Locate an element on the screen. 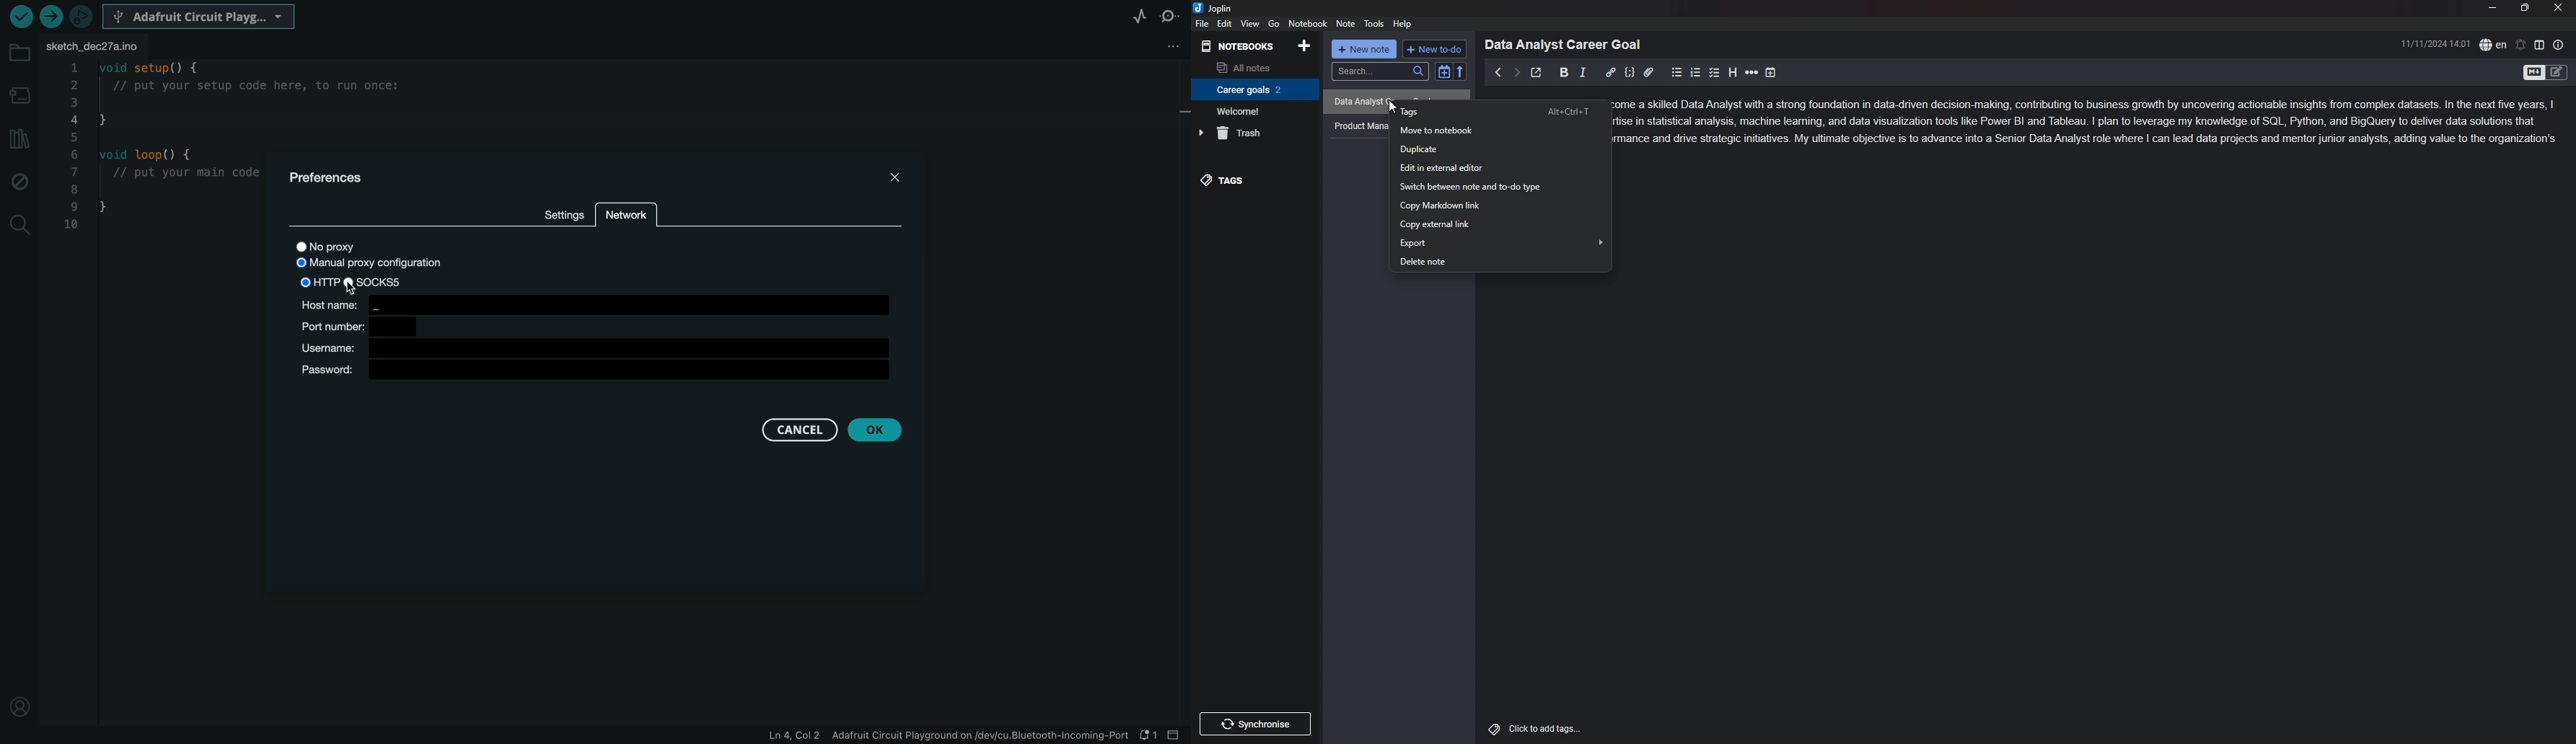 This screenshot has height=756, width=2576. delete note is located at coordinates (1500, 261).